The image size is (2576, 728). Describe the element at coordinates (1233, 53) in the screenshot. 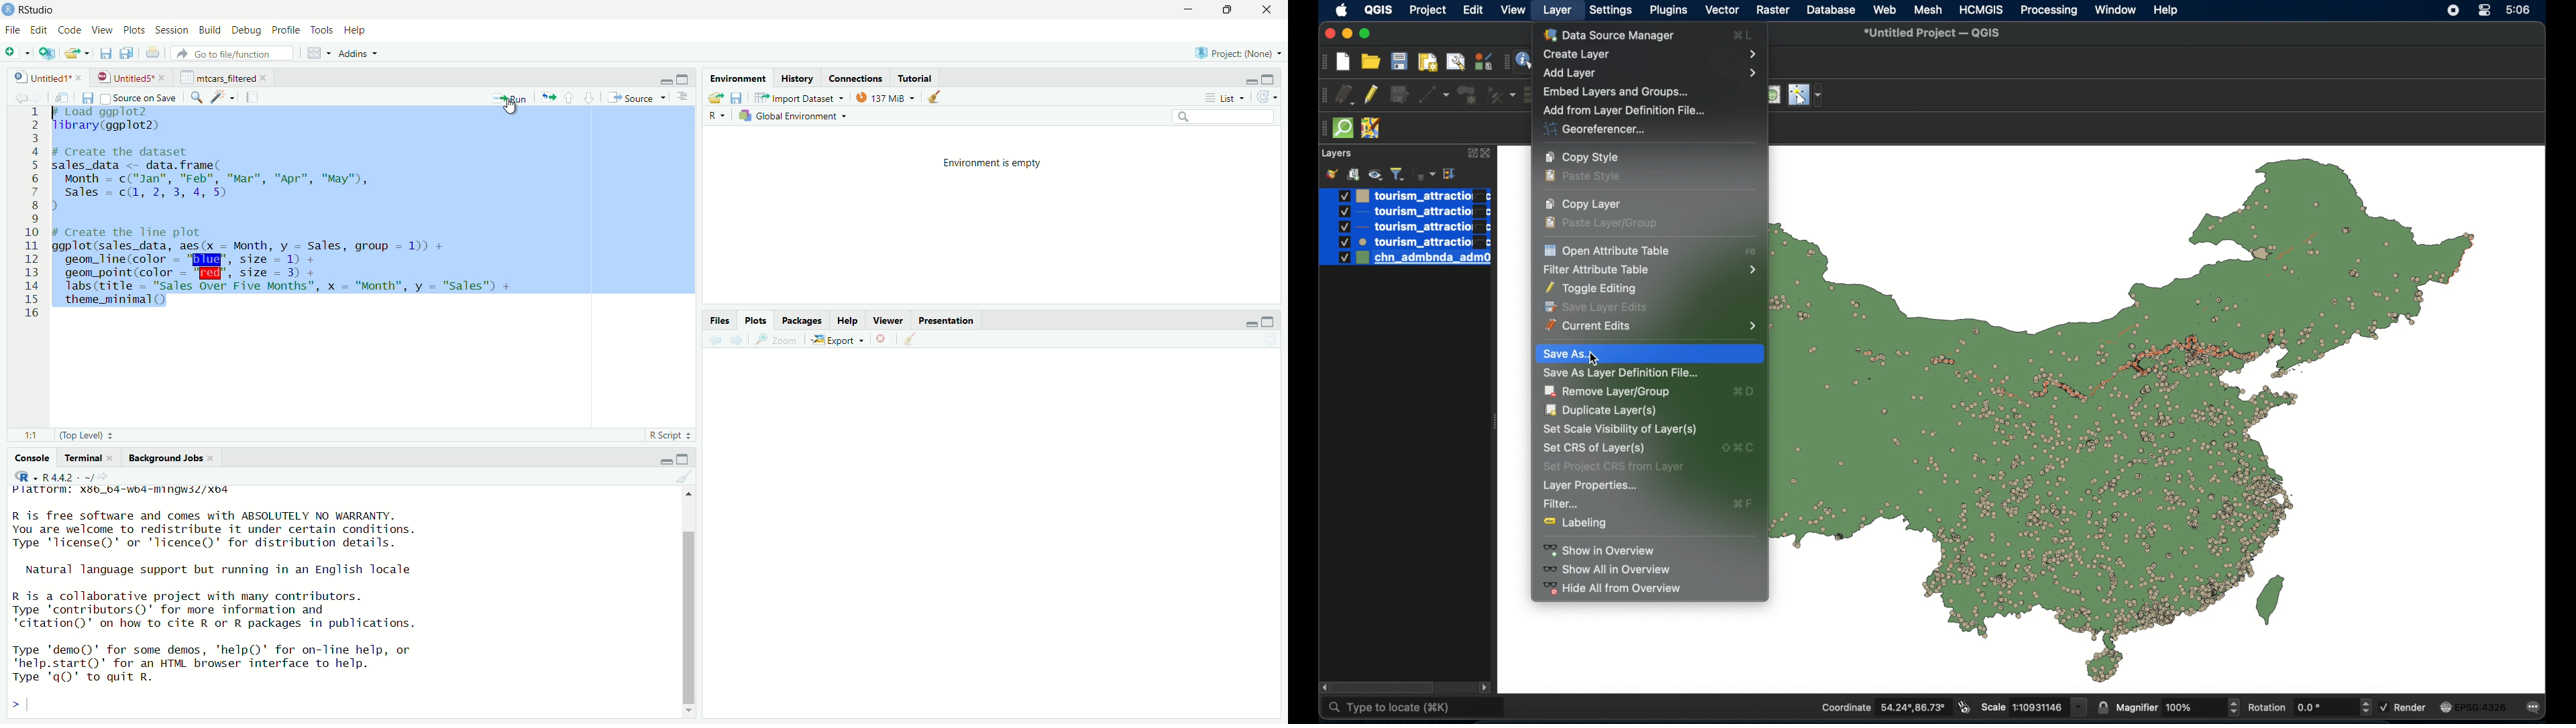

I see `project(None)` at that location.